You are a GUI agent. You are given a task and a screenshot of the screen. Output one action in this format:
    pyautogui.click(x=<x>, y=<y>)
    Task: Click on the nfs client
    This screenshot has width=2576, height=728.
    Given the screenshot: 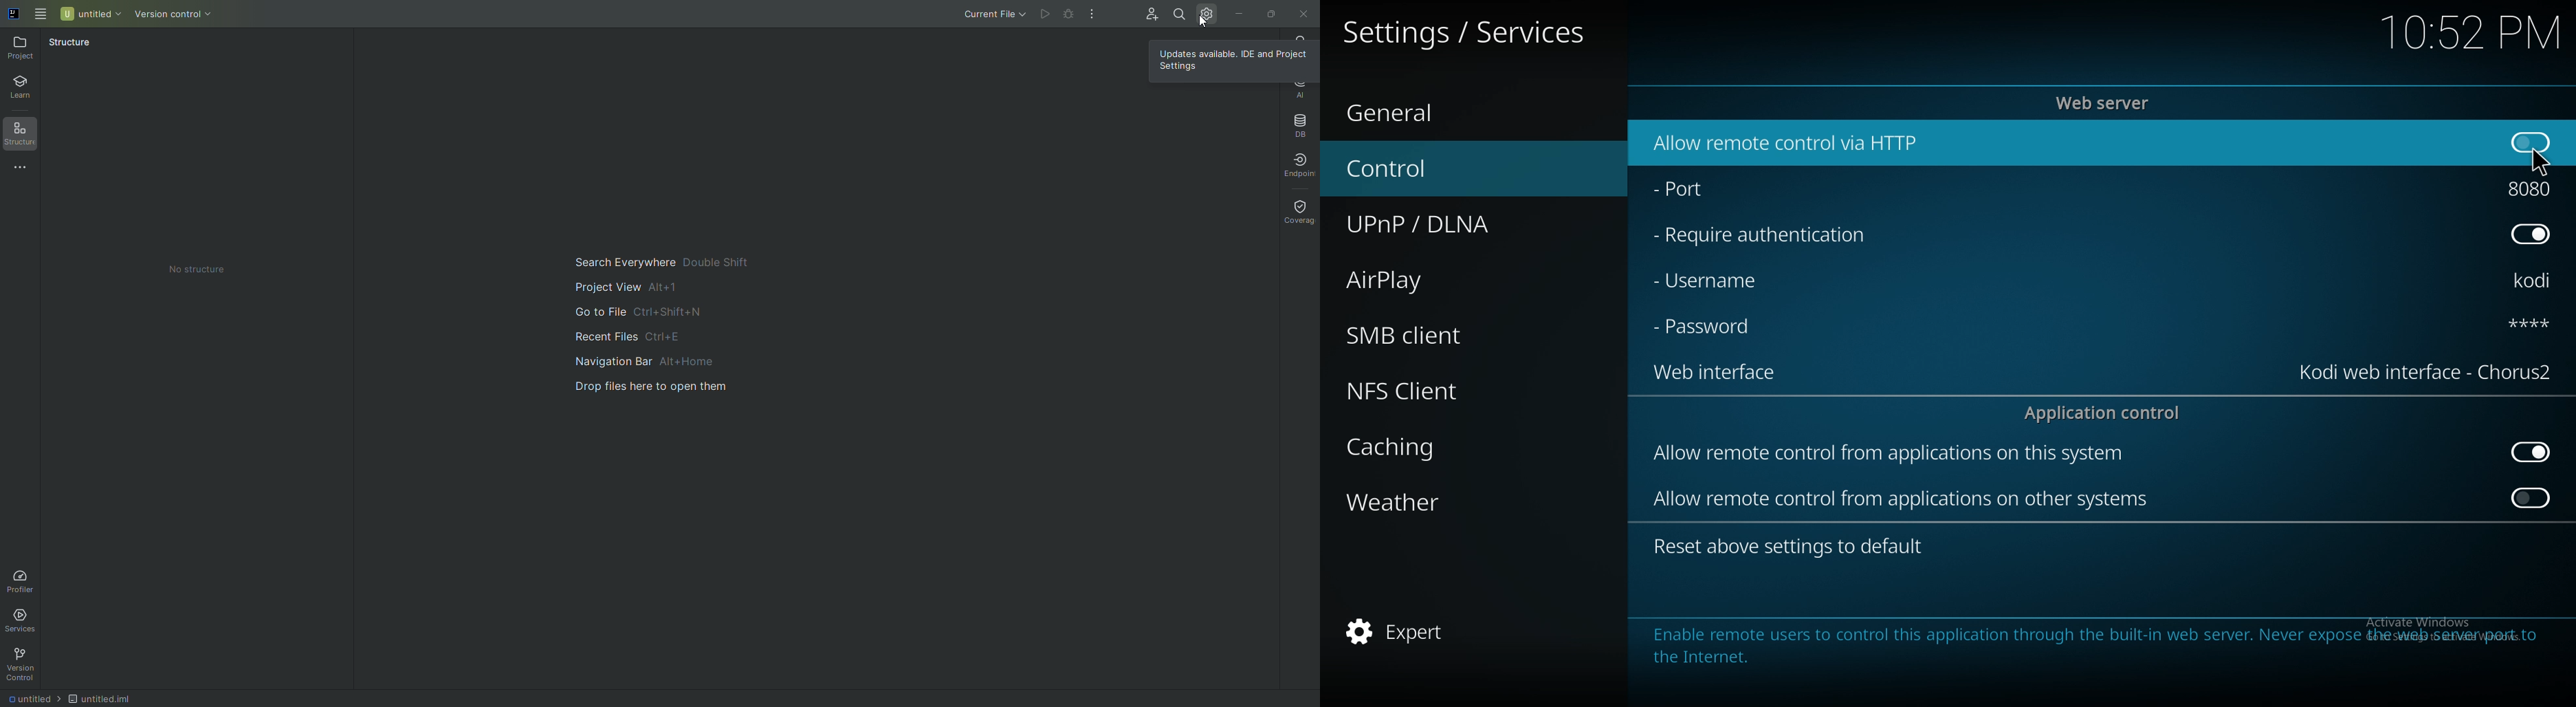 What is the action you would take?
    pyautogui.click(x=1457, y=390)
    